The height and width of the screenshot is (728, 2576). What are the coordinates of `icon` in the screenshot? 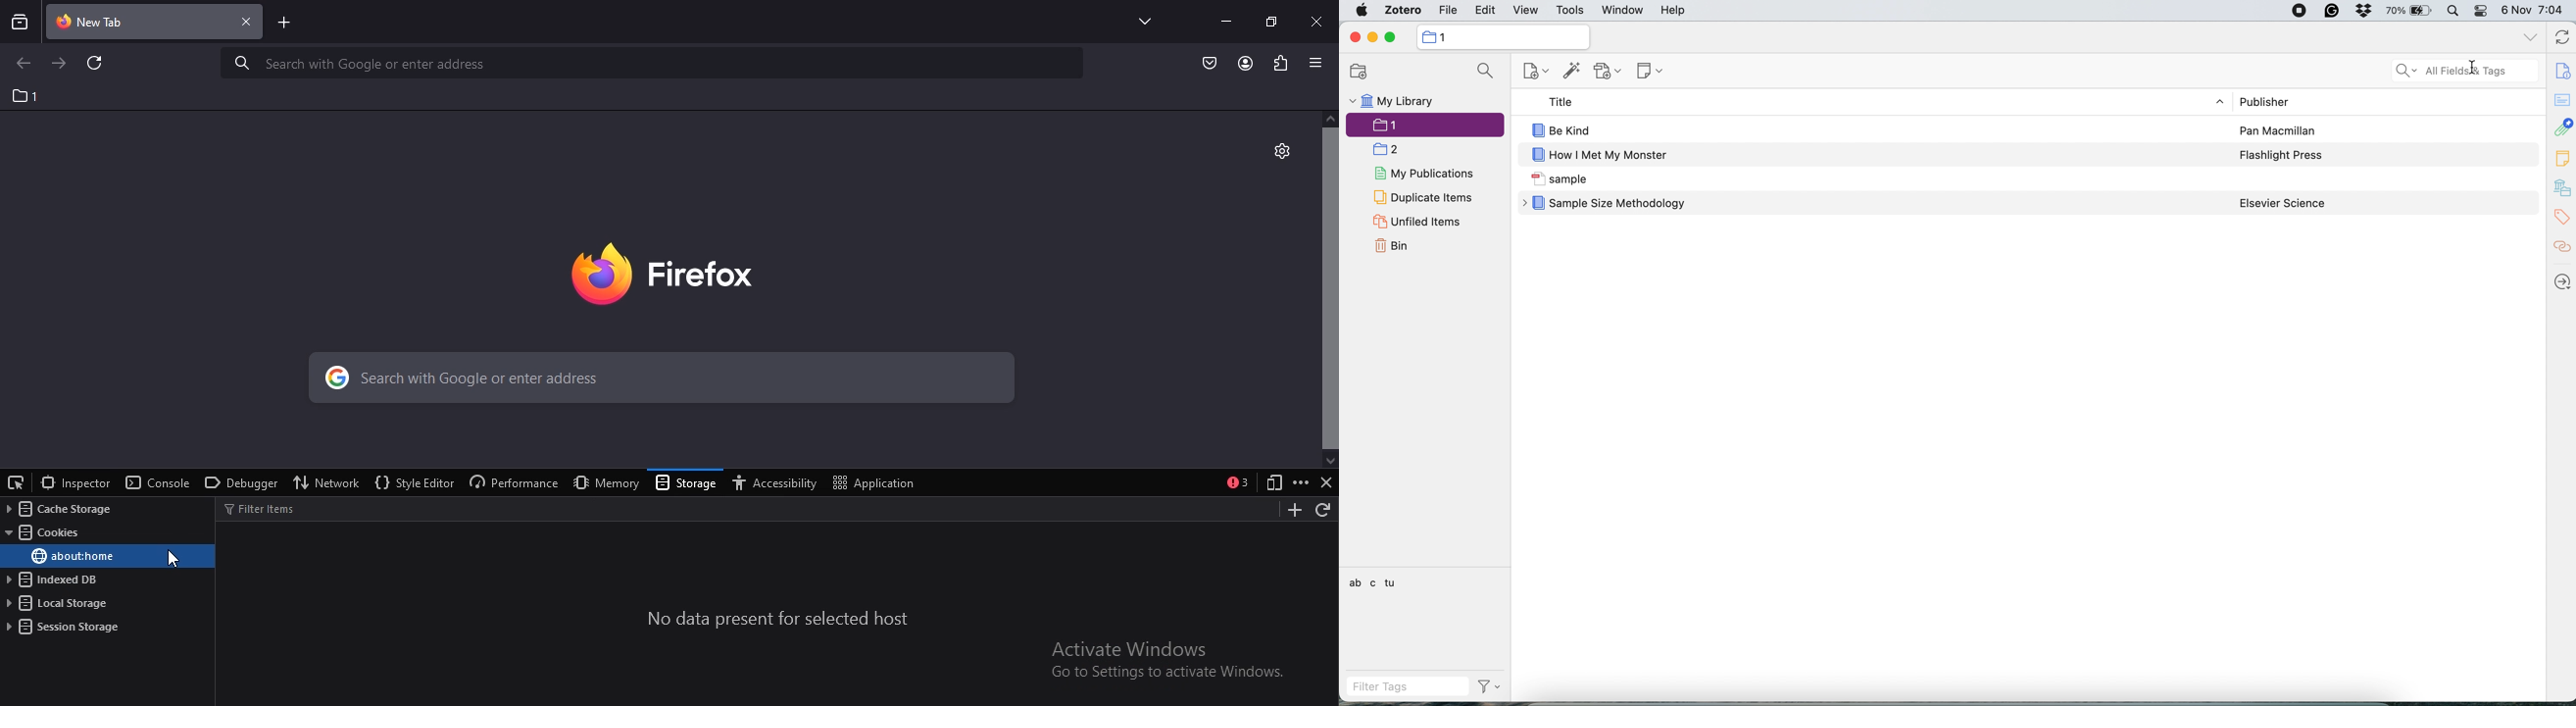 It's located at (1537, 156).